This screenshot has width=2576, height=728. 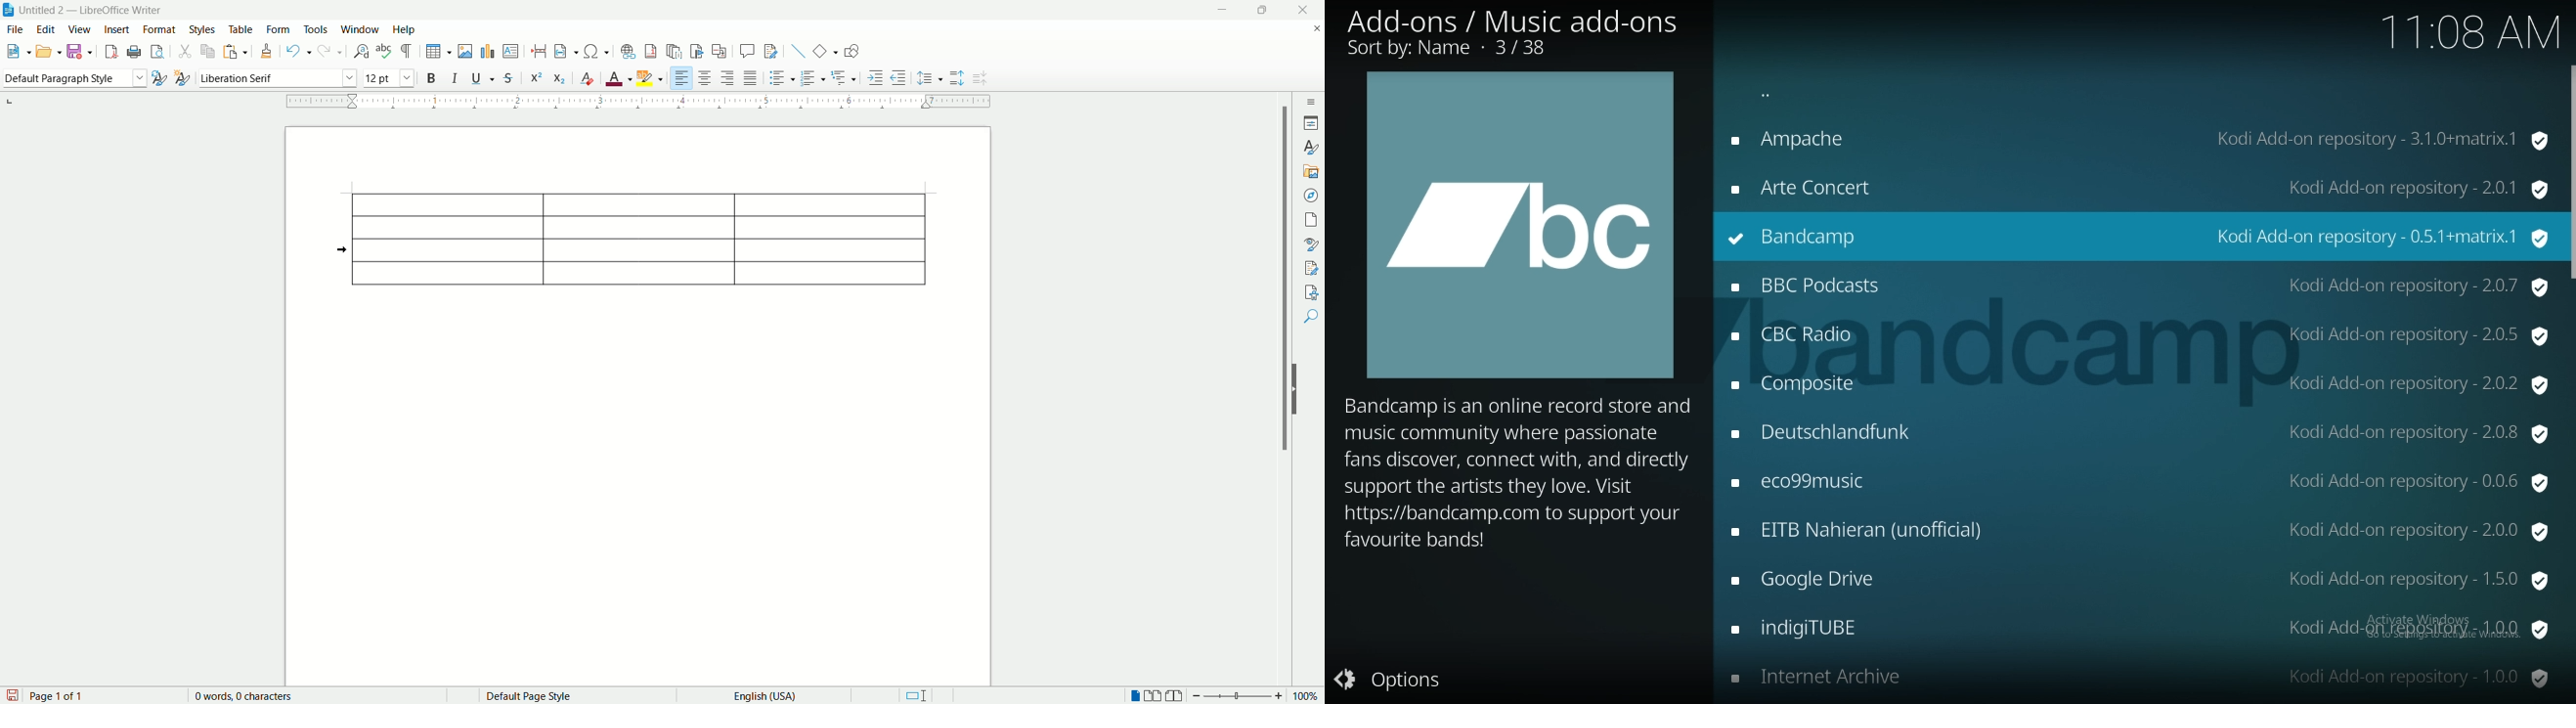 I want to click on add on, so click(x=2138, y=629).